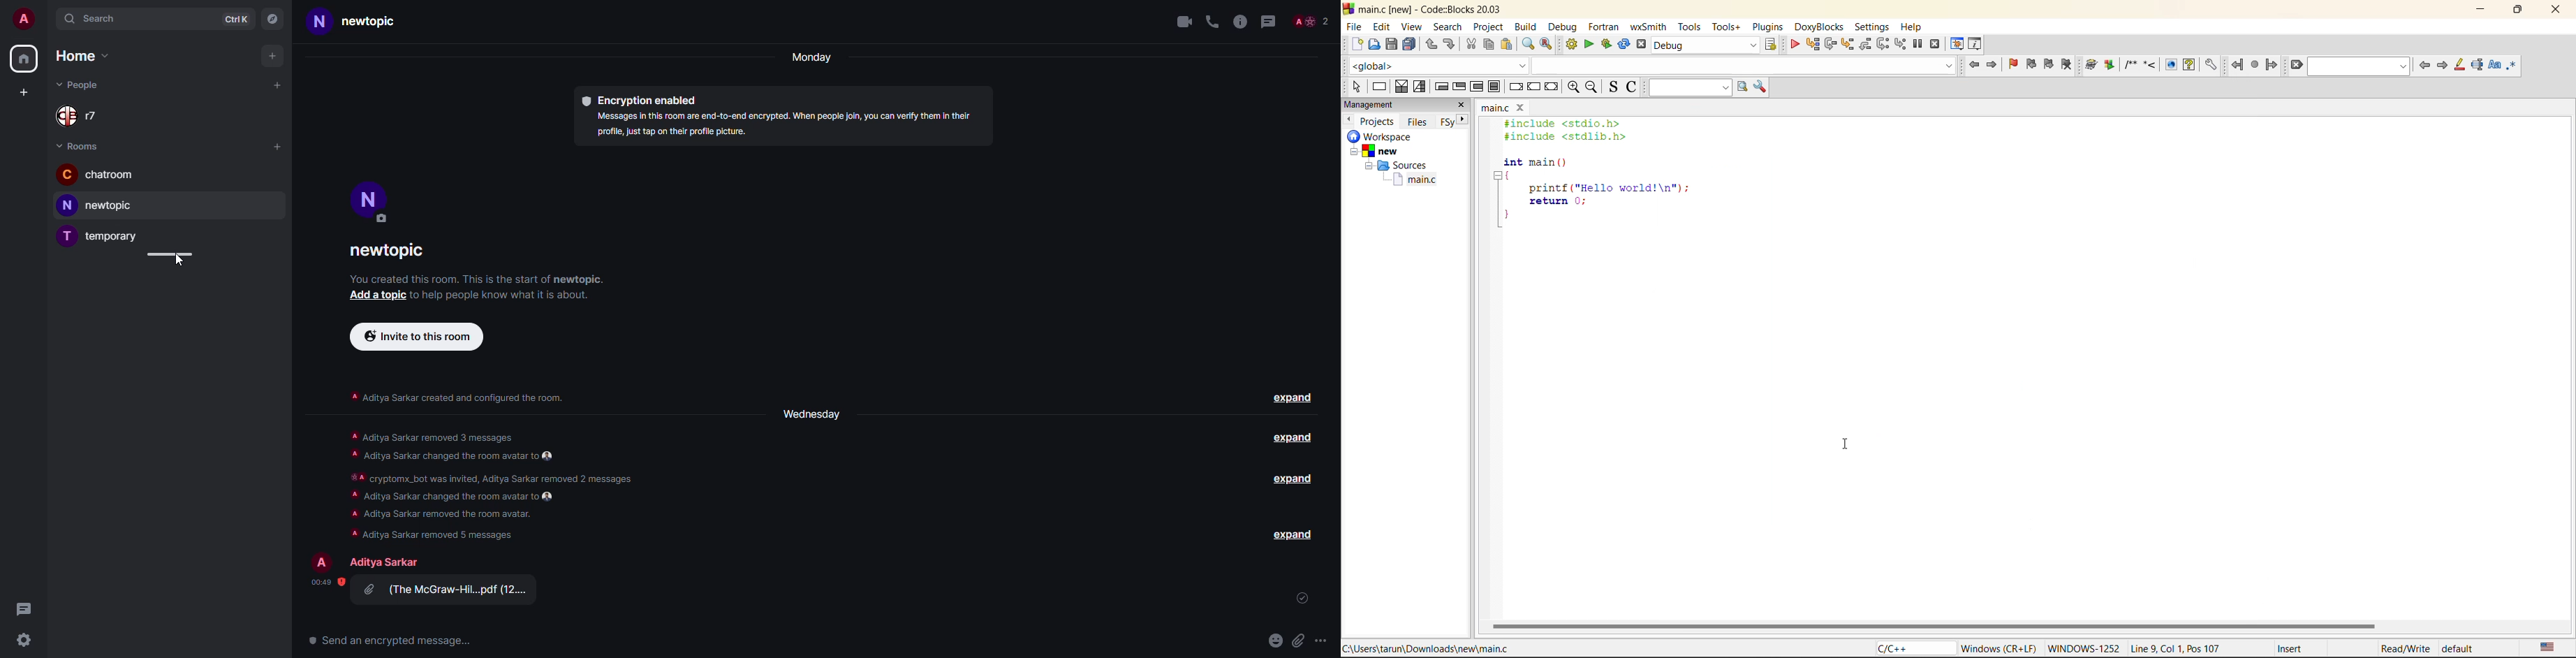 This screenshot has height=672, width=2576. Describe the element at coordinates (455, 397) in the screenshot. I see `A Aditya Sarkar created and configured the room.` at that location.